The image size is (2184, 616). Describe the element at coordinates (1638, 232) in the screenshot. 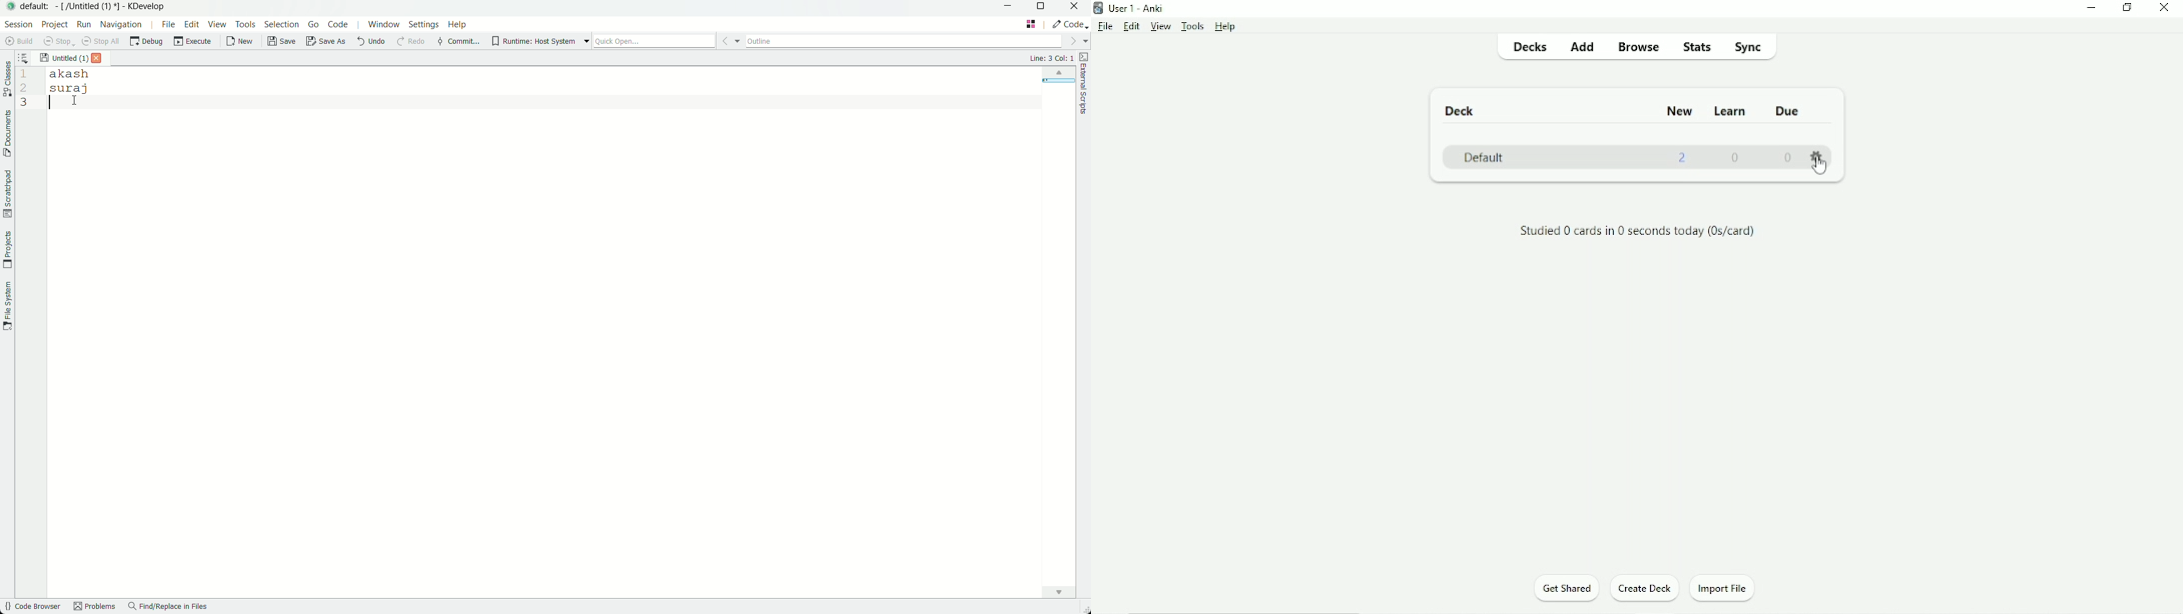

I see `Studied 0 cards in 0 seconds today.` at that location.